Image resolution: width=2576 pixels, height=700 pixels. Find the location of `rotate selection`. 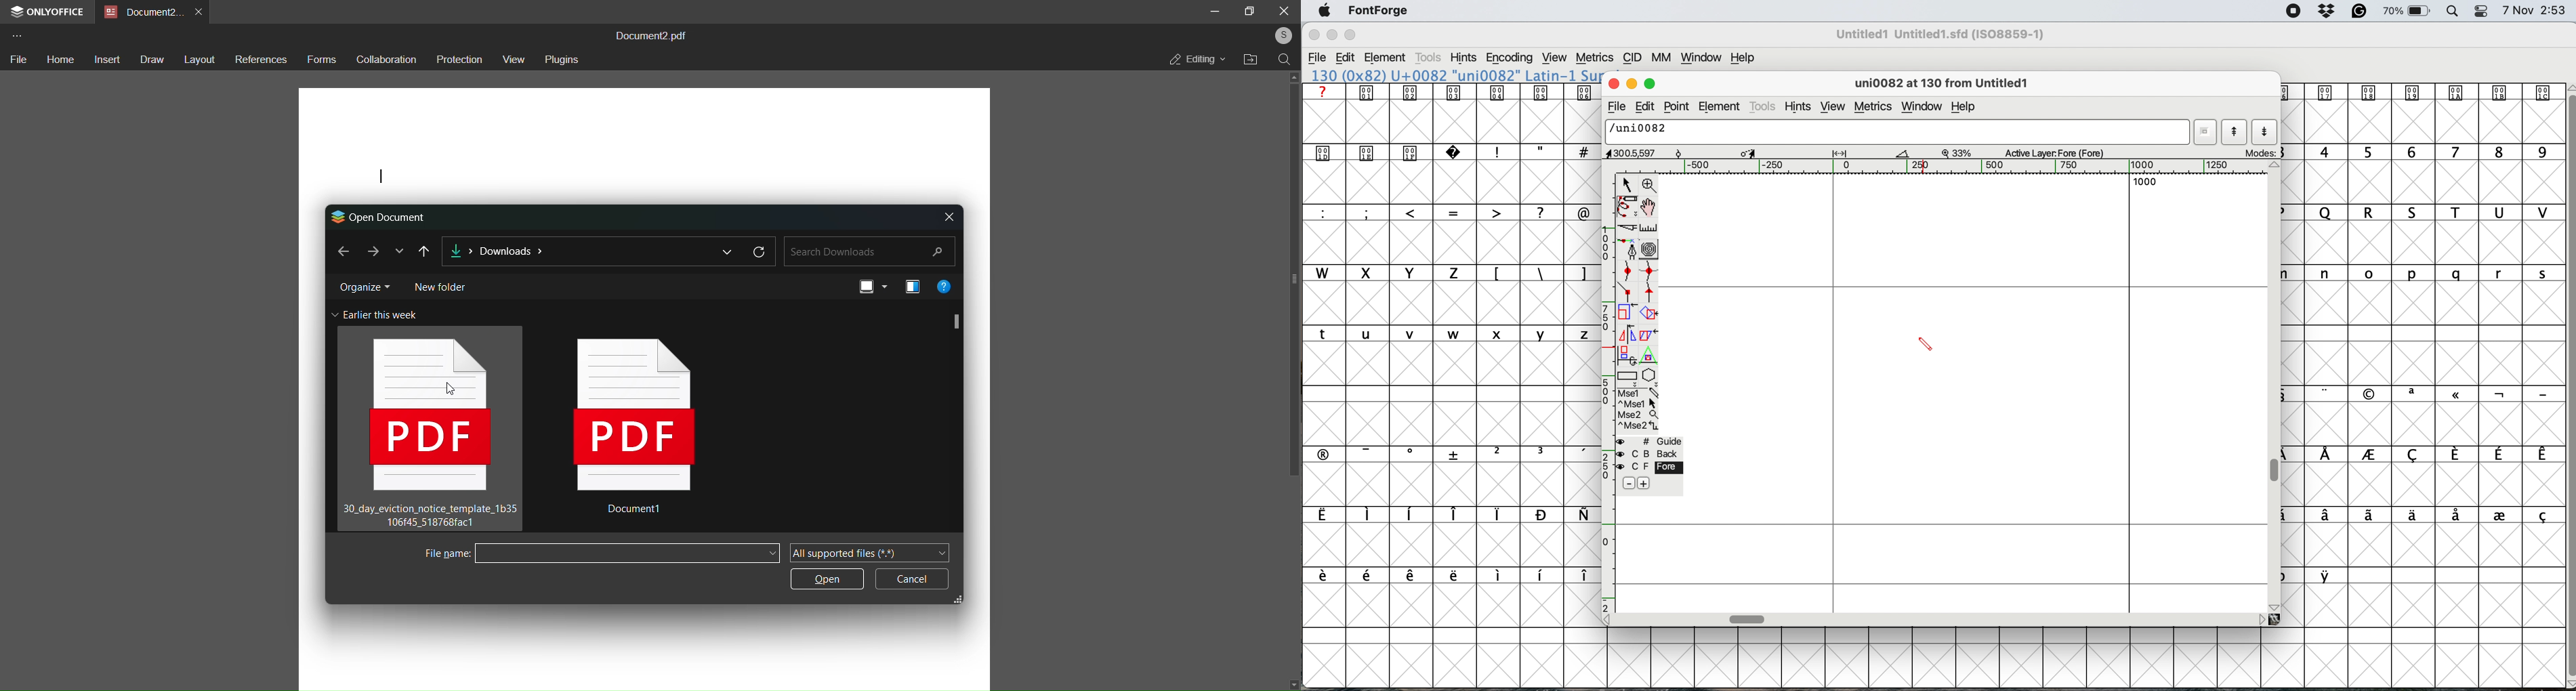

rotate selection is located at coordinates (1650, 314).